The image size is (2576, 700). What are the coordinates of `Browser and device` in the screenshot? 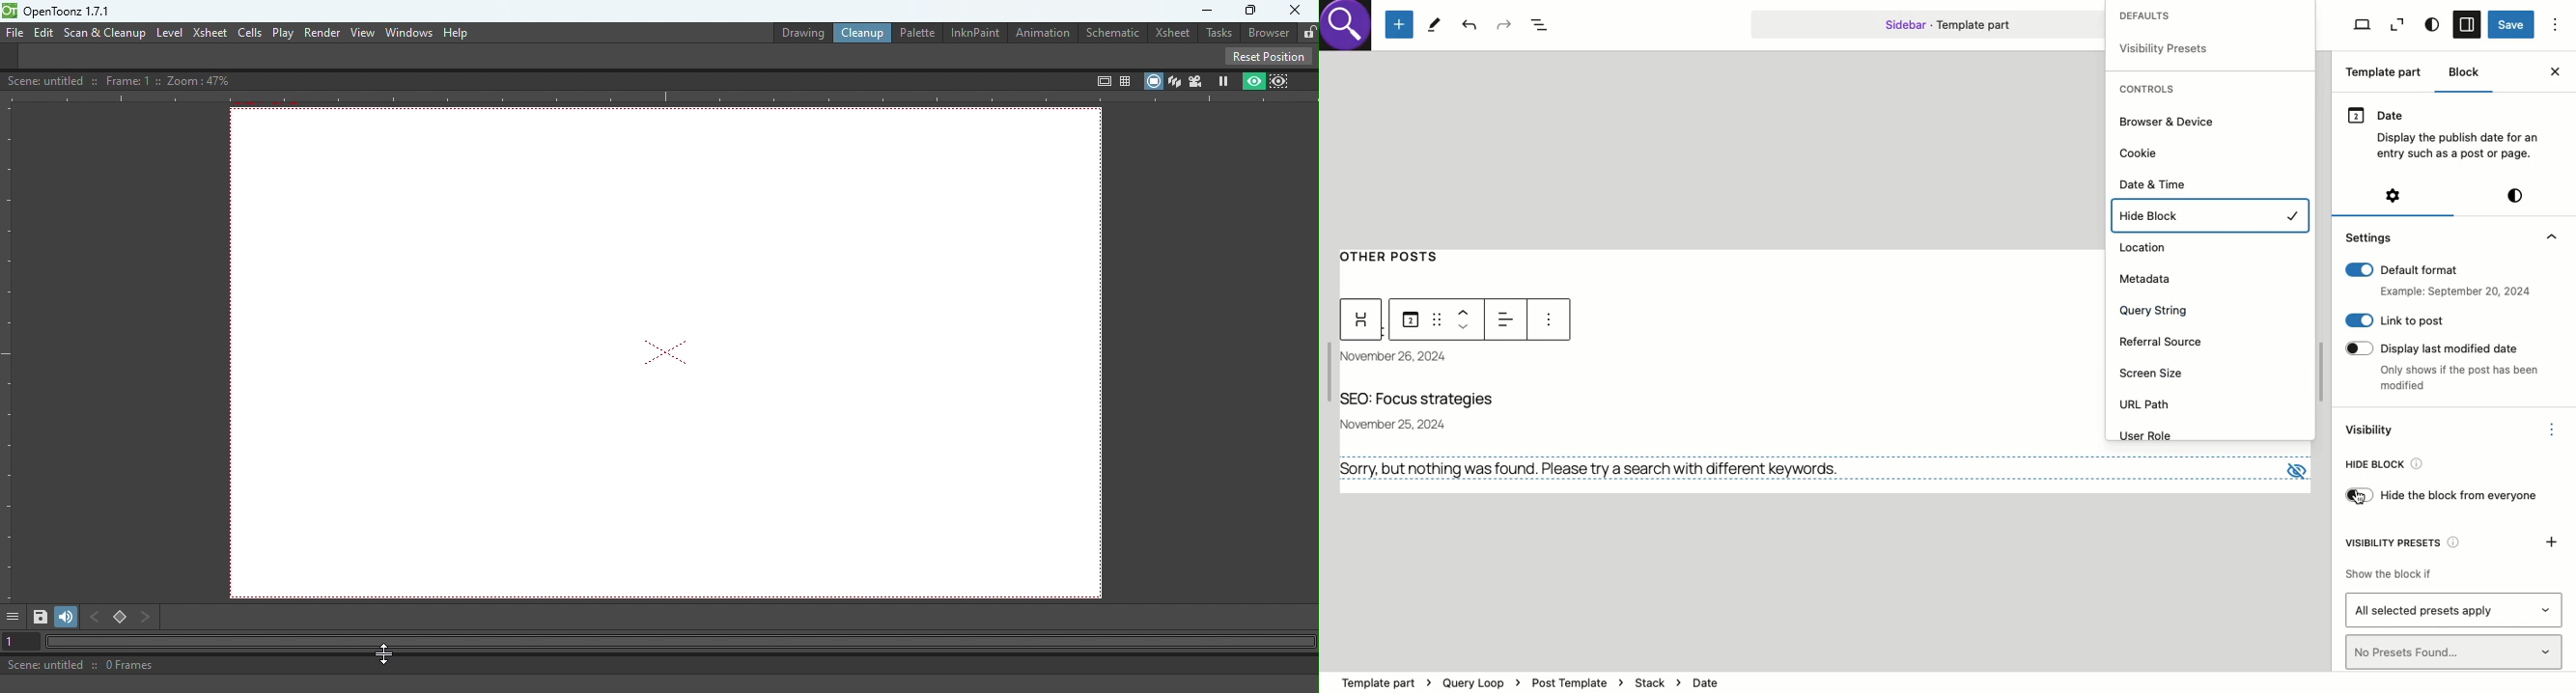 It's located at (2172, 122).